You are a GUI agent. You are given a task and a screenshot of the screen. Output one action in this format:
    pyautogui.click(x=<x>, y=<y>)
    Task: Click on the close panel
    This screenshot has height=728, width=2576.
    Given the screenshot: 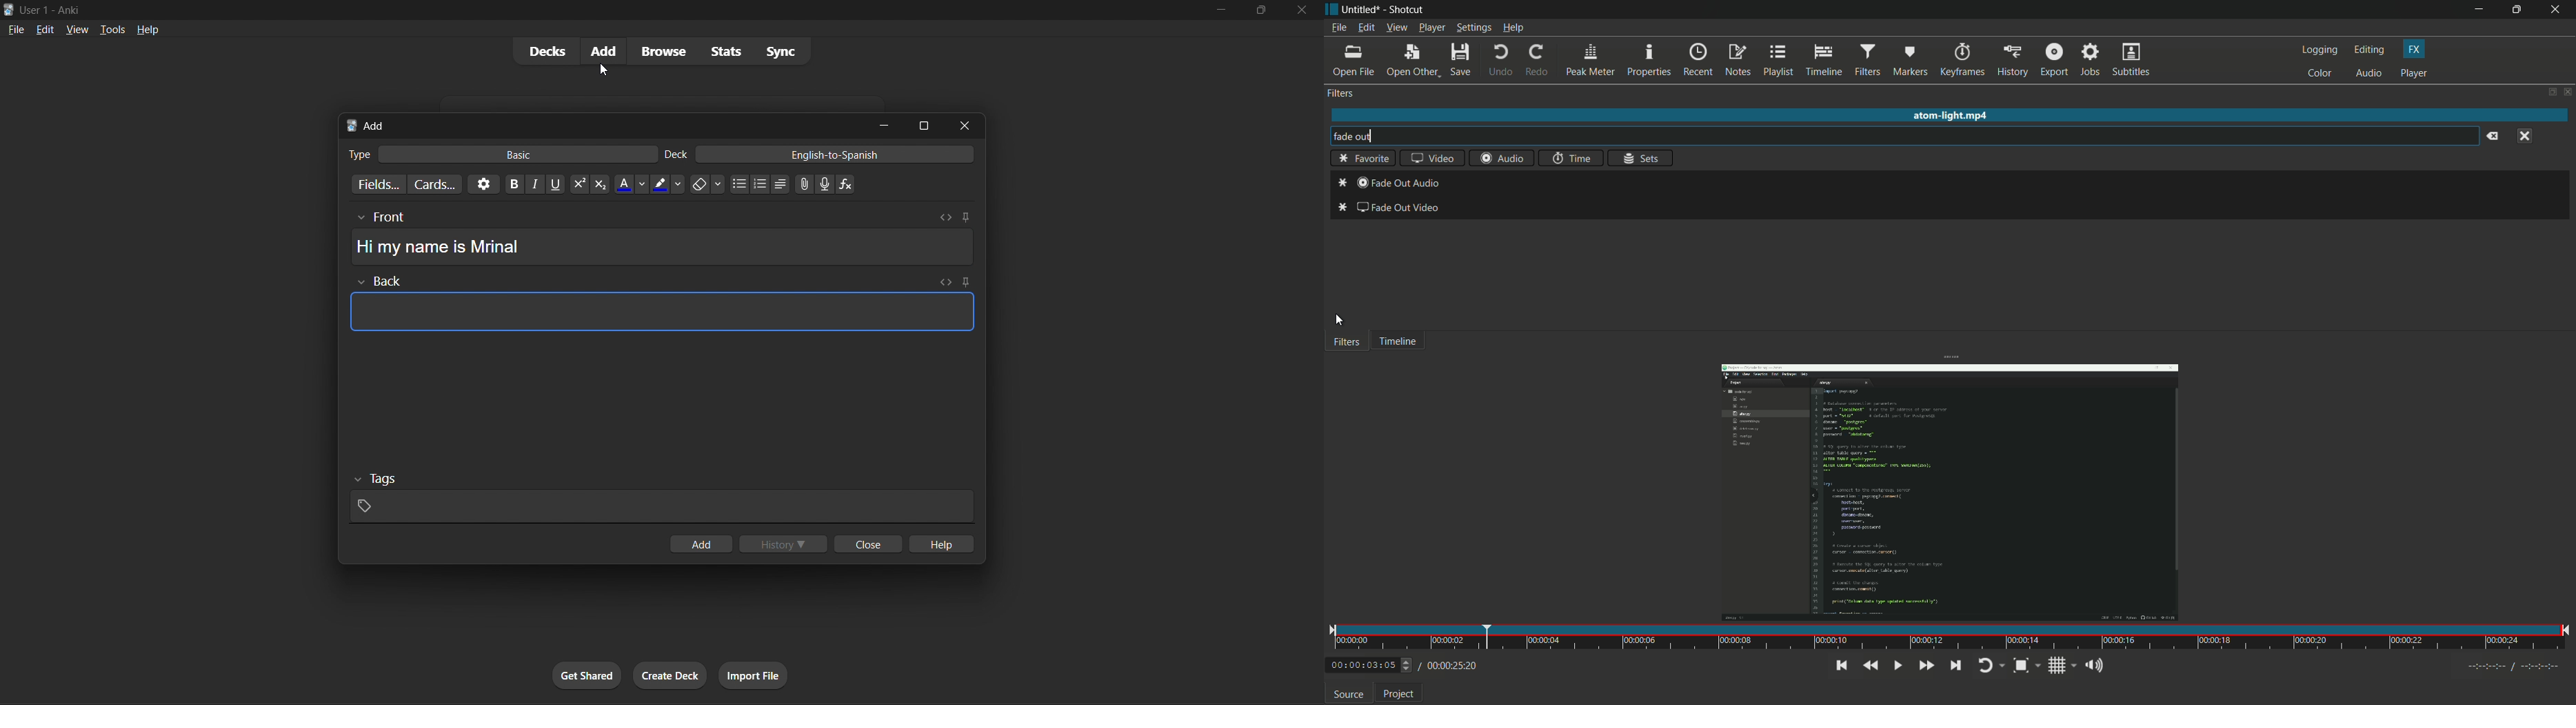 What is the action you would take?
    pyautogui.click(x=2569, y=93)
    